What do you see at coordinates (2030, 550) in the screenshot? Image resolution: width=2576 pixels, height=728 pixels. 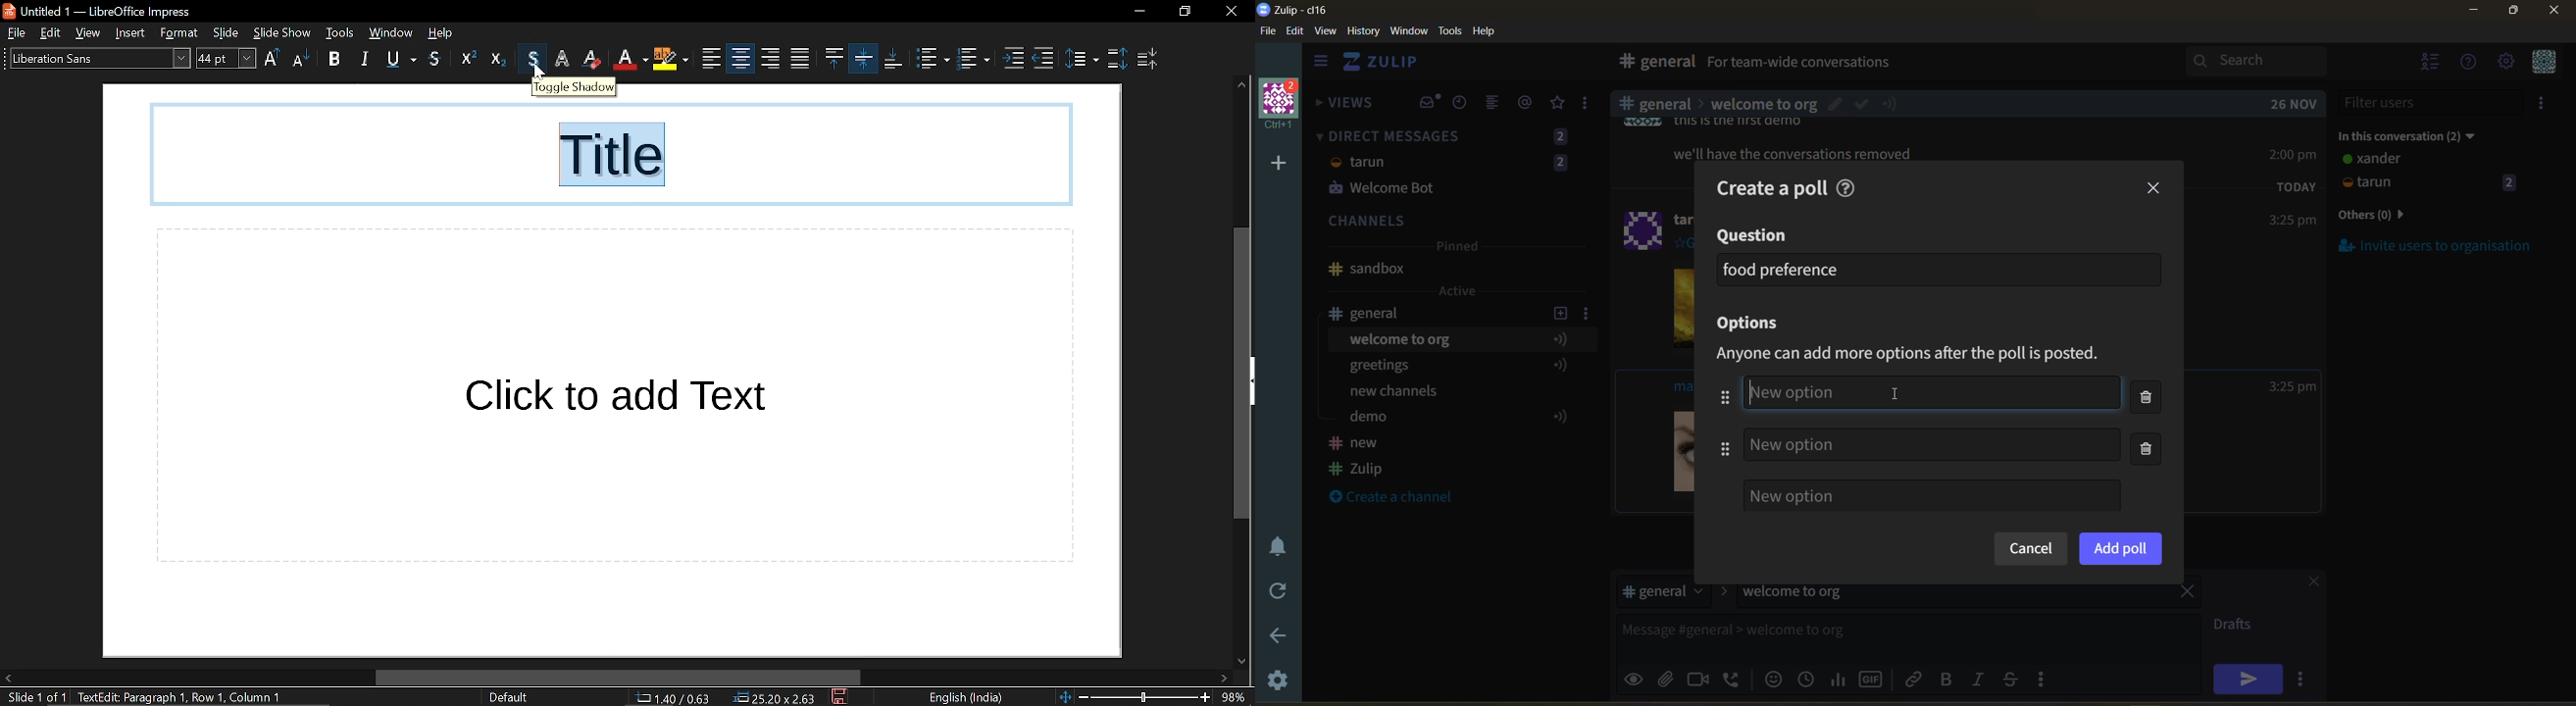 I see `cancel` at bounding box center [2030, 550].